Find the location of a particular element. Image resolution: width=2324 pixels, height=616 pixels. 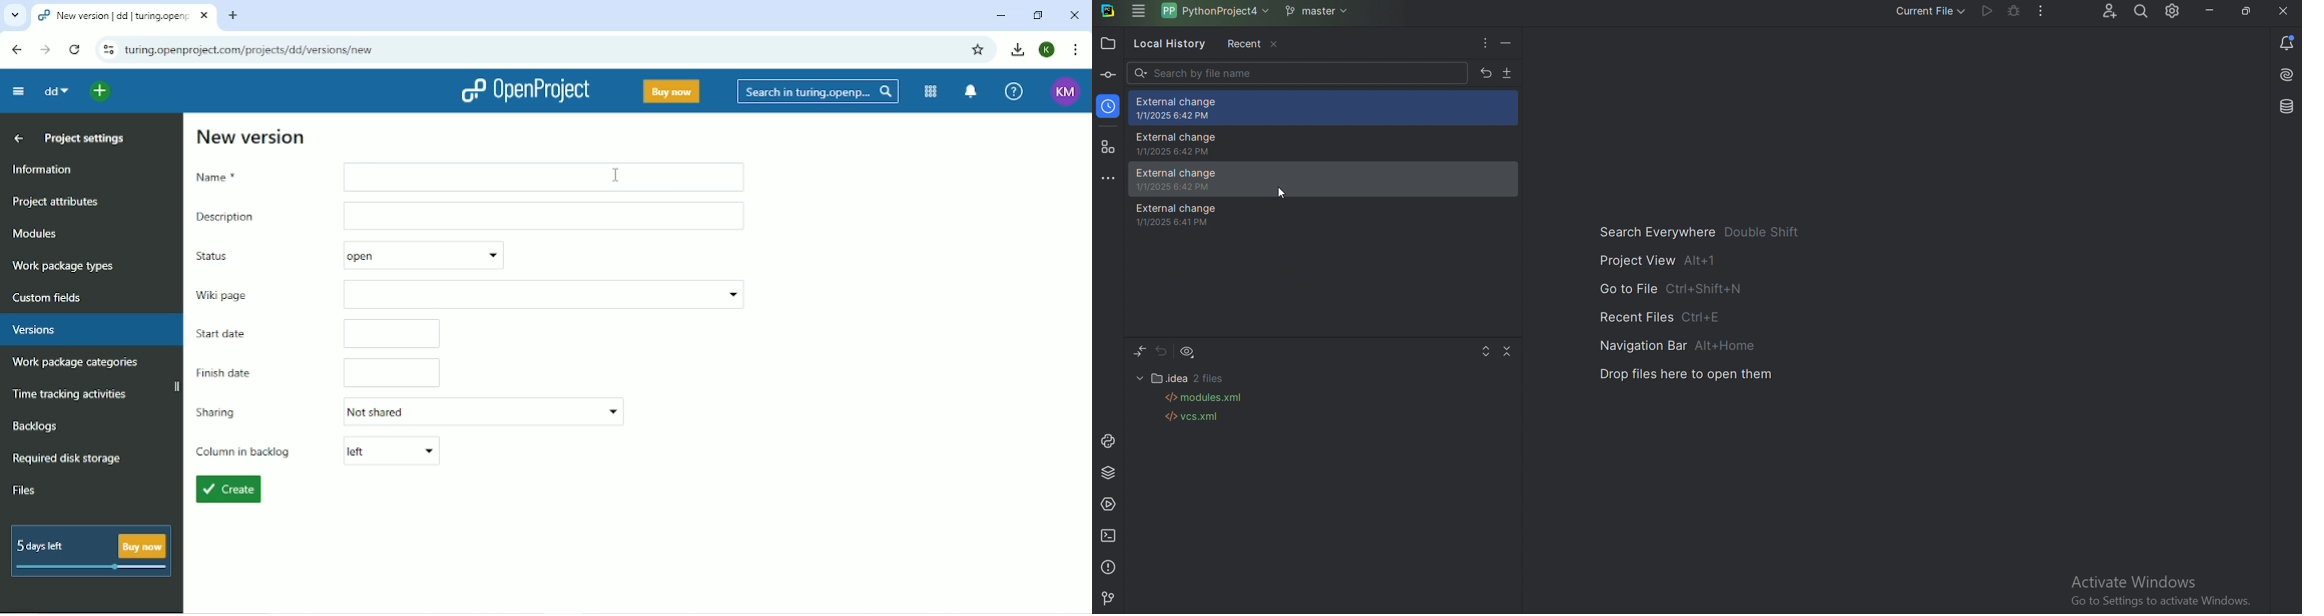

Sharing is located at coordinates (407, 411).